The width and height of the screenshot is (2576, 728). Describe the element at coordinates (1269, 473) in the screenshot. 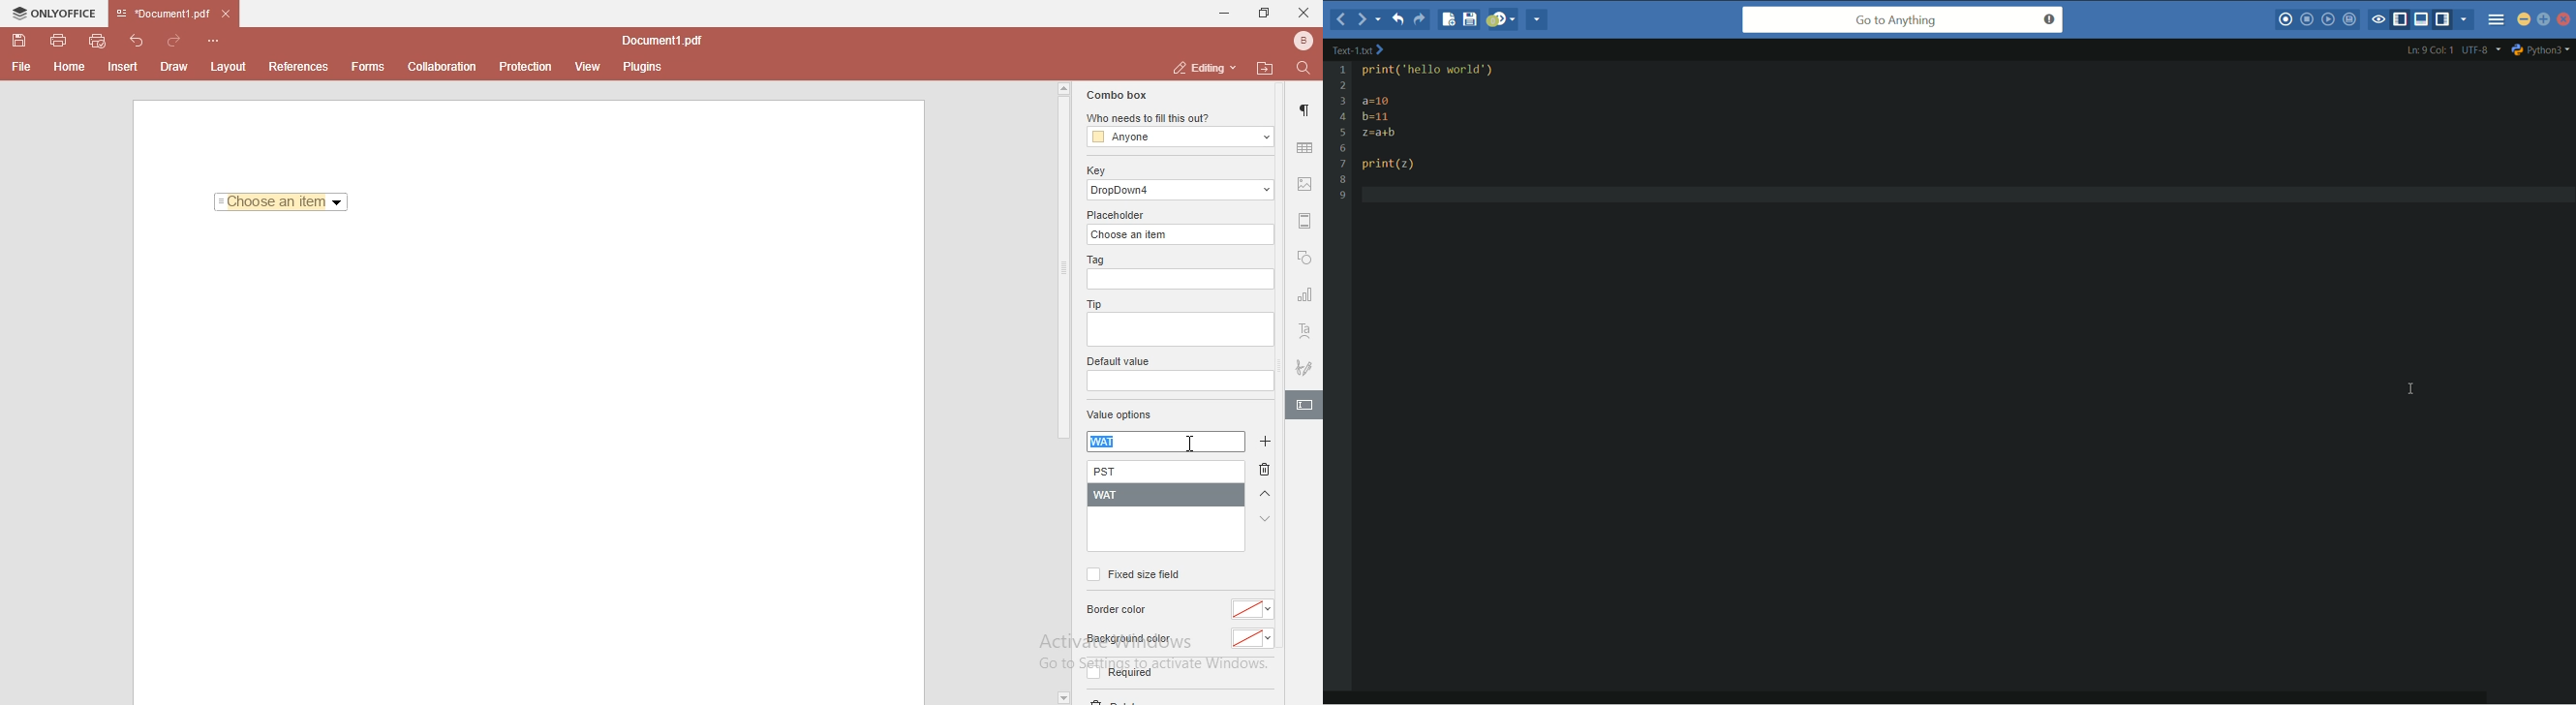

I see `delete` at that location.